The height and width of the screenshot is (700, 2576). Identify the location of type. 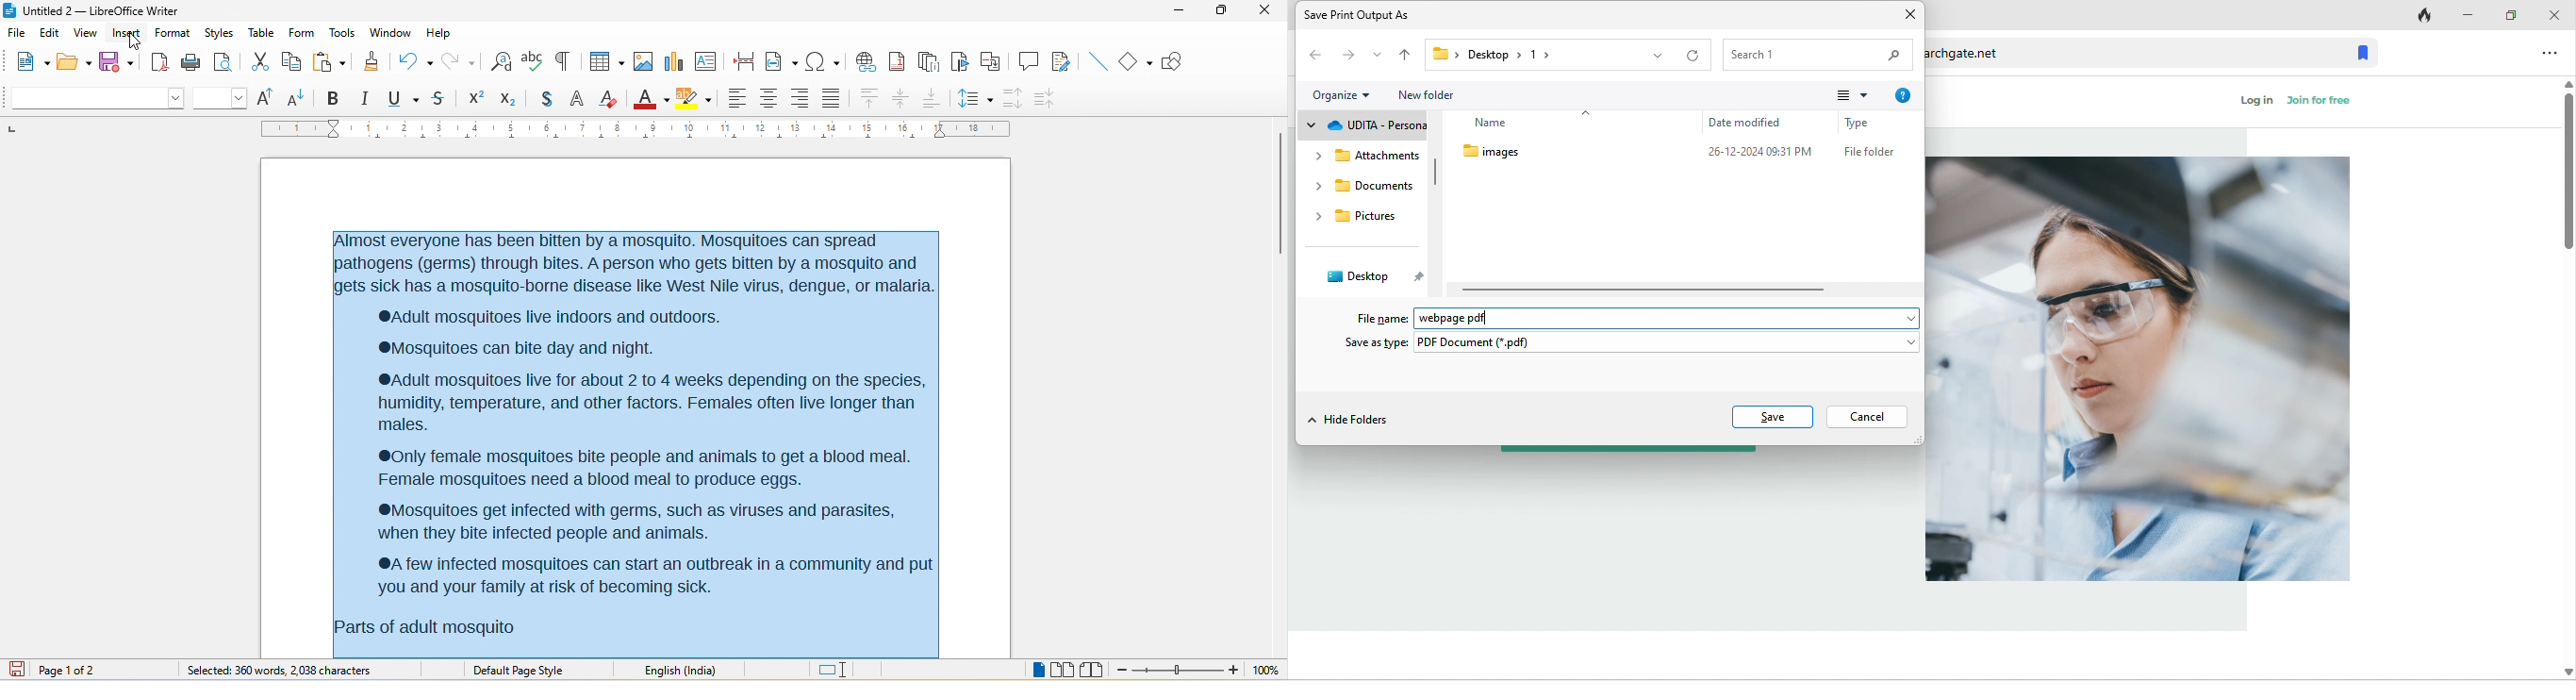
(1865, 124).